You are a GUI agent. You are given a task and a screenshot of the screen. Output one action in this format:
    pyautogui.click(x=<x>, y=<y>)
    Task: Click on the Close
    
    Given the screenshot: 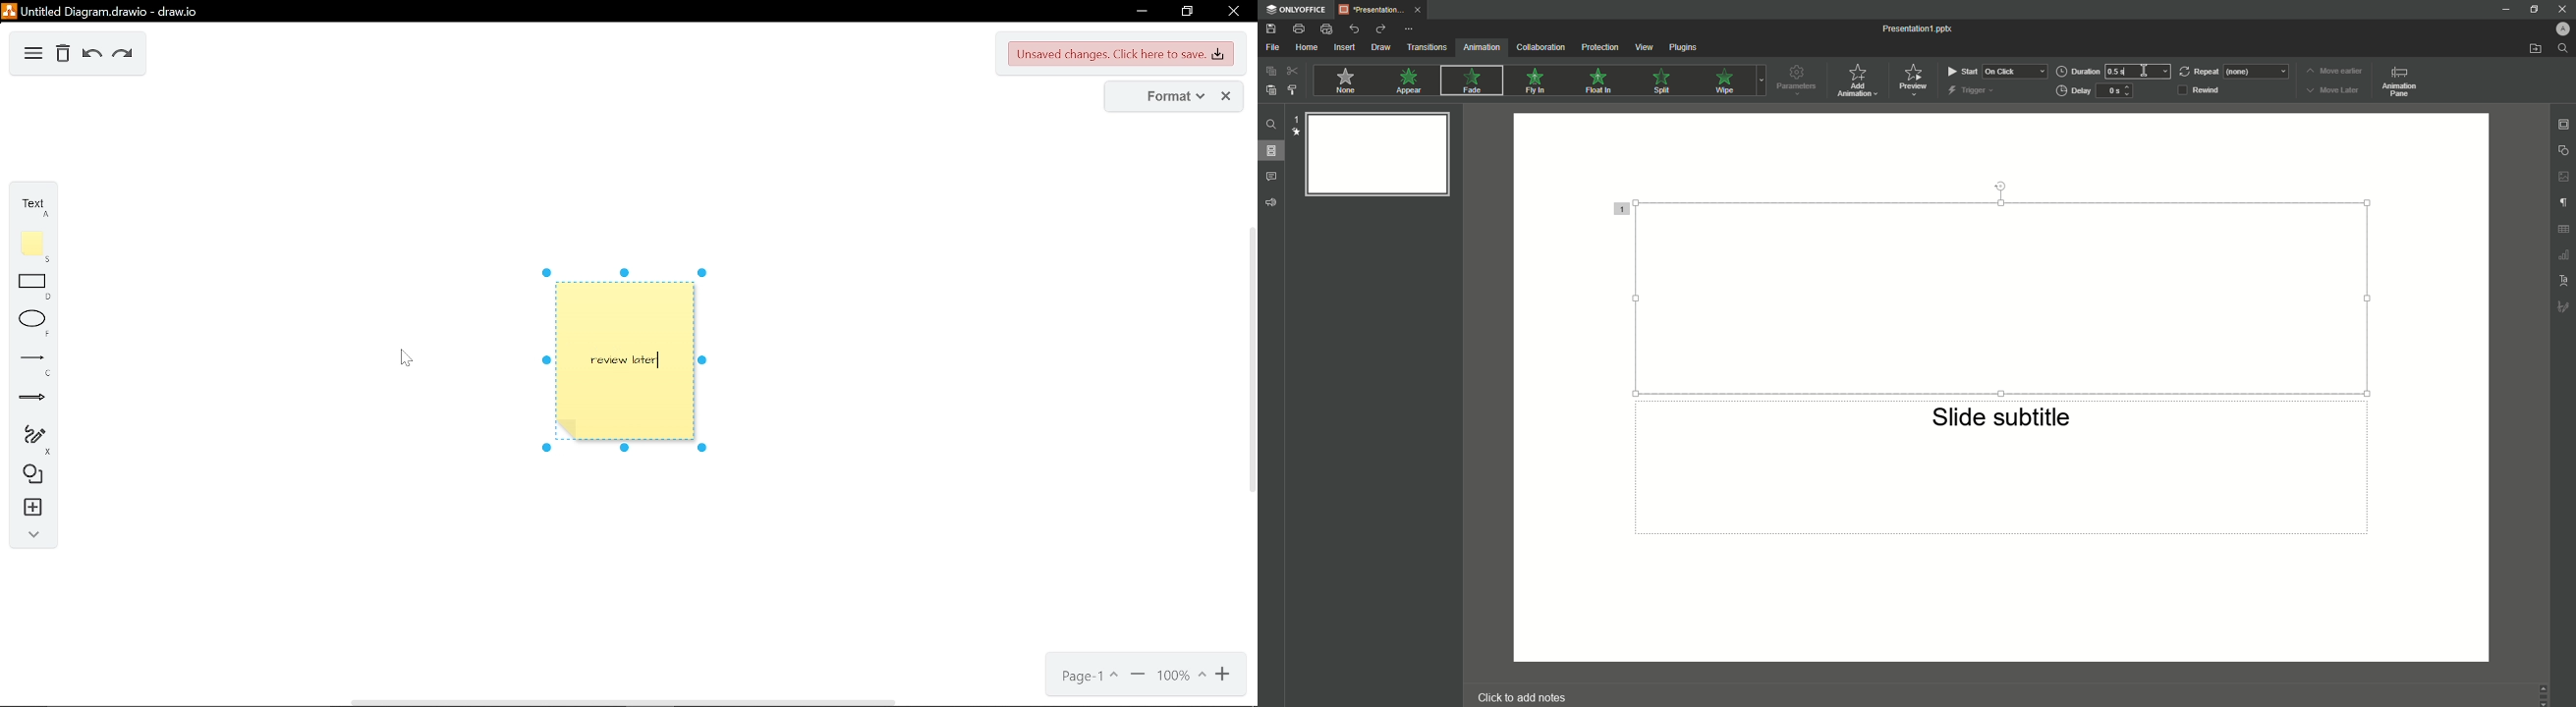 What is the action you would take?
    pyautogui.click(x=2562, y=9)
    